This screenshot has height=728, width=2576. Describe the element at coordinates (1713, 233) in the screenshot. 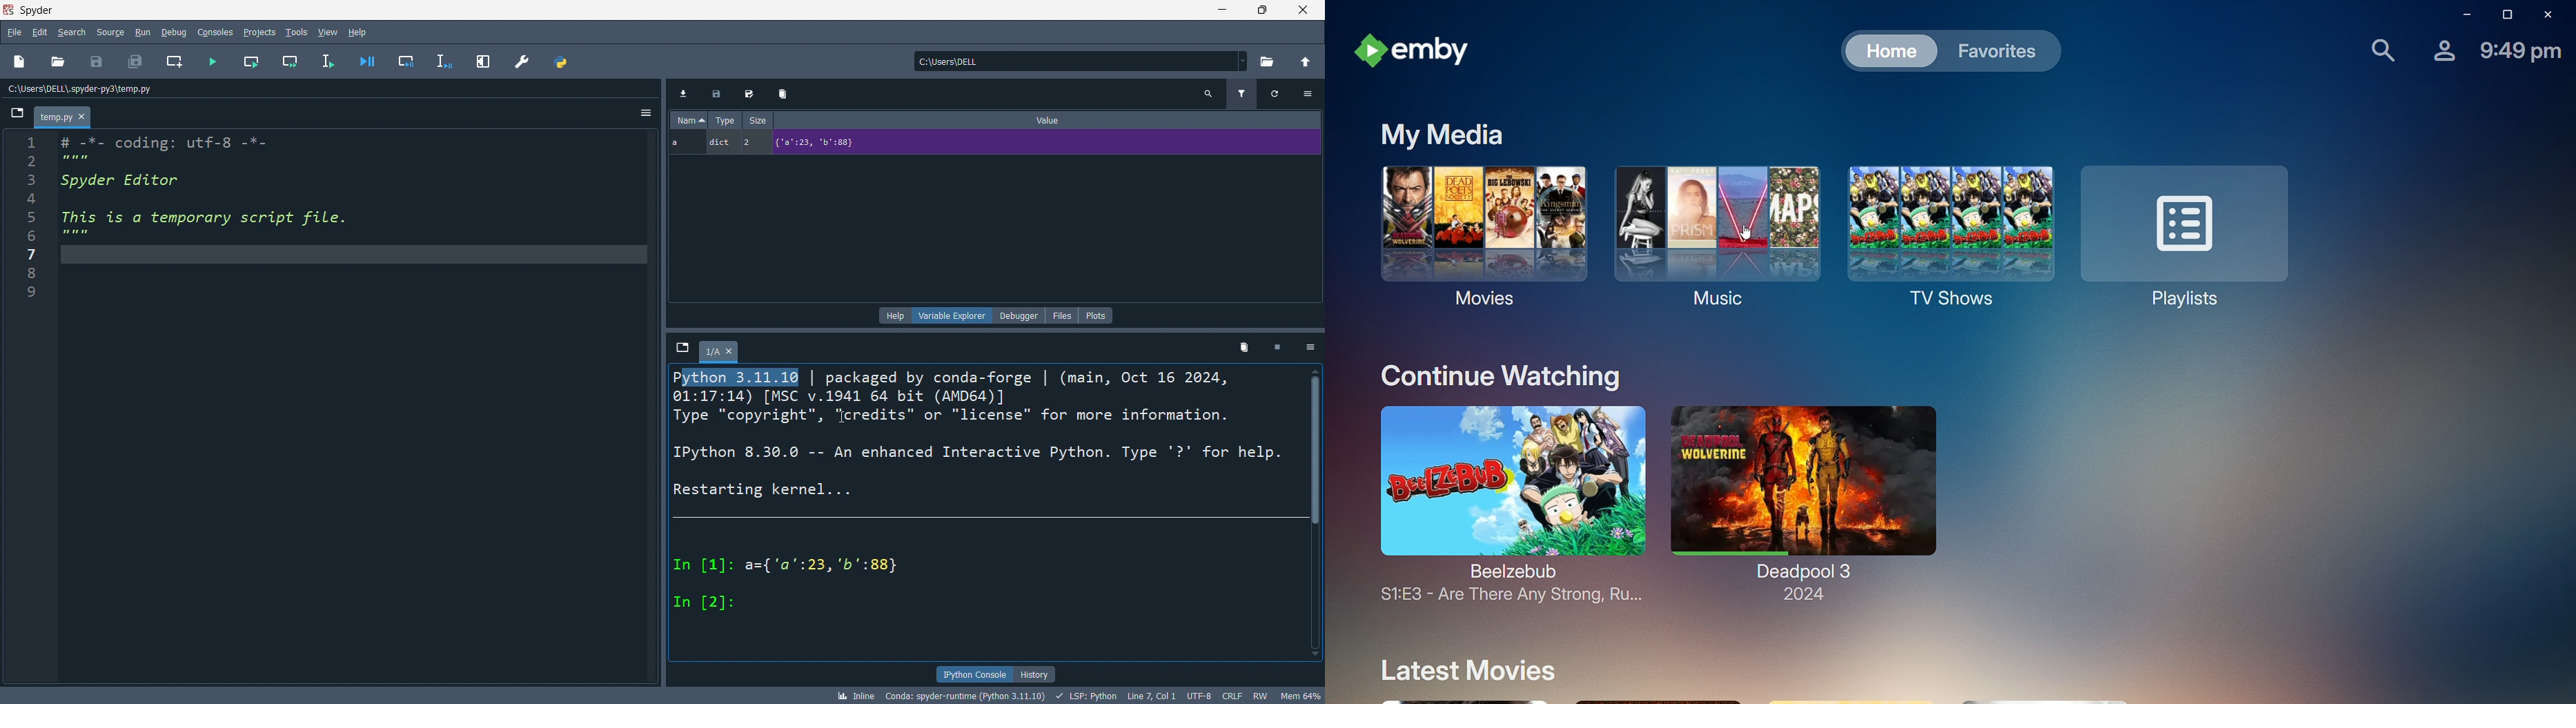

I see `Music` at that location.